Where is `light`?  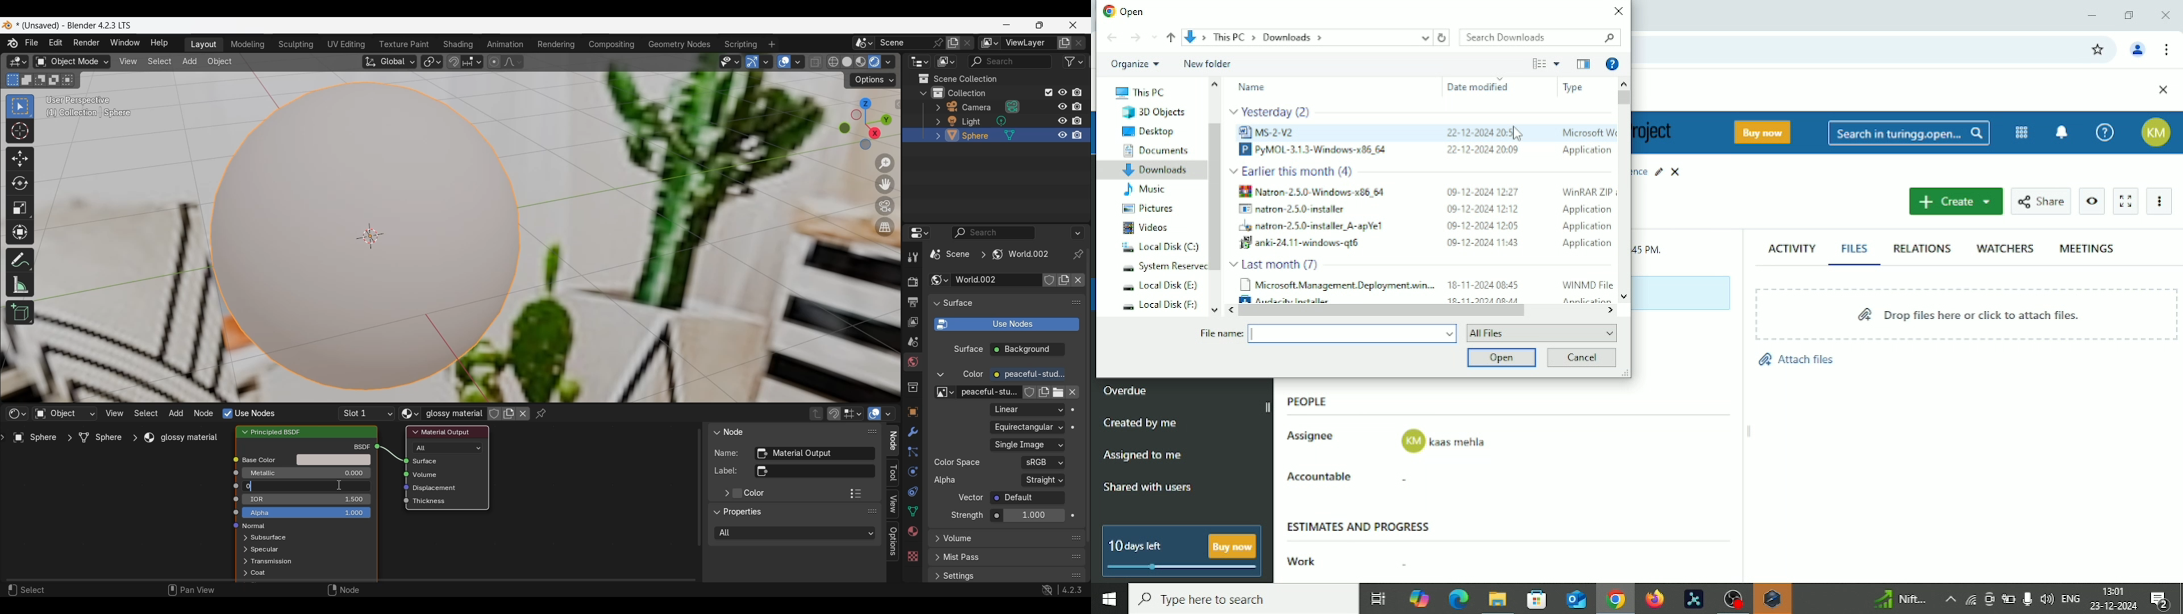
light is located at coordinates (974, 122).